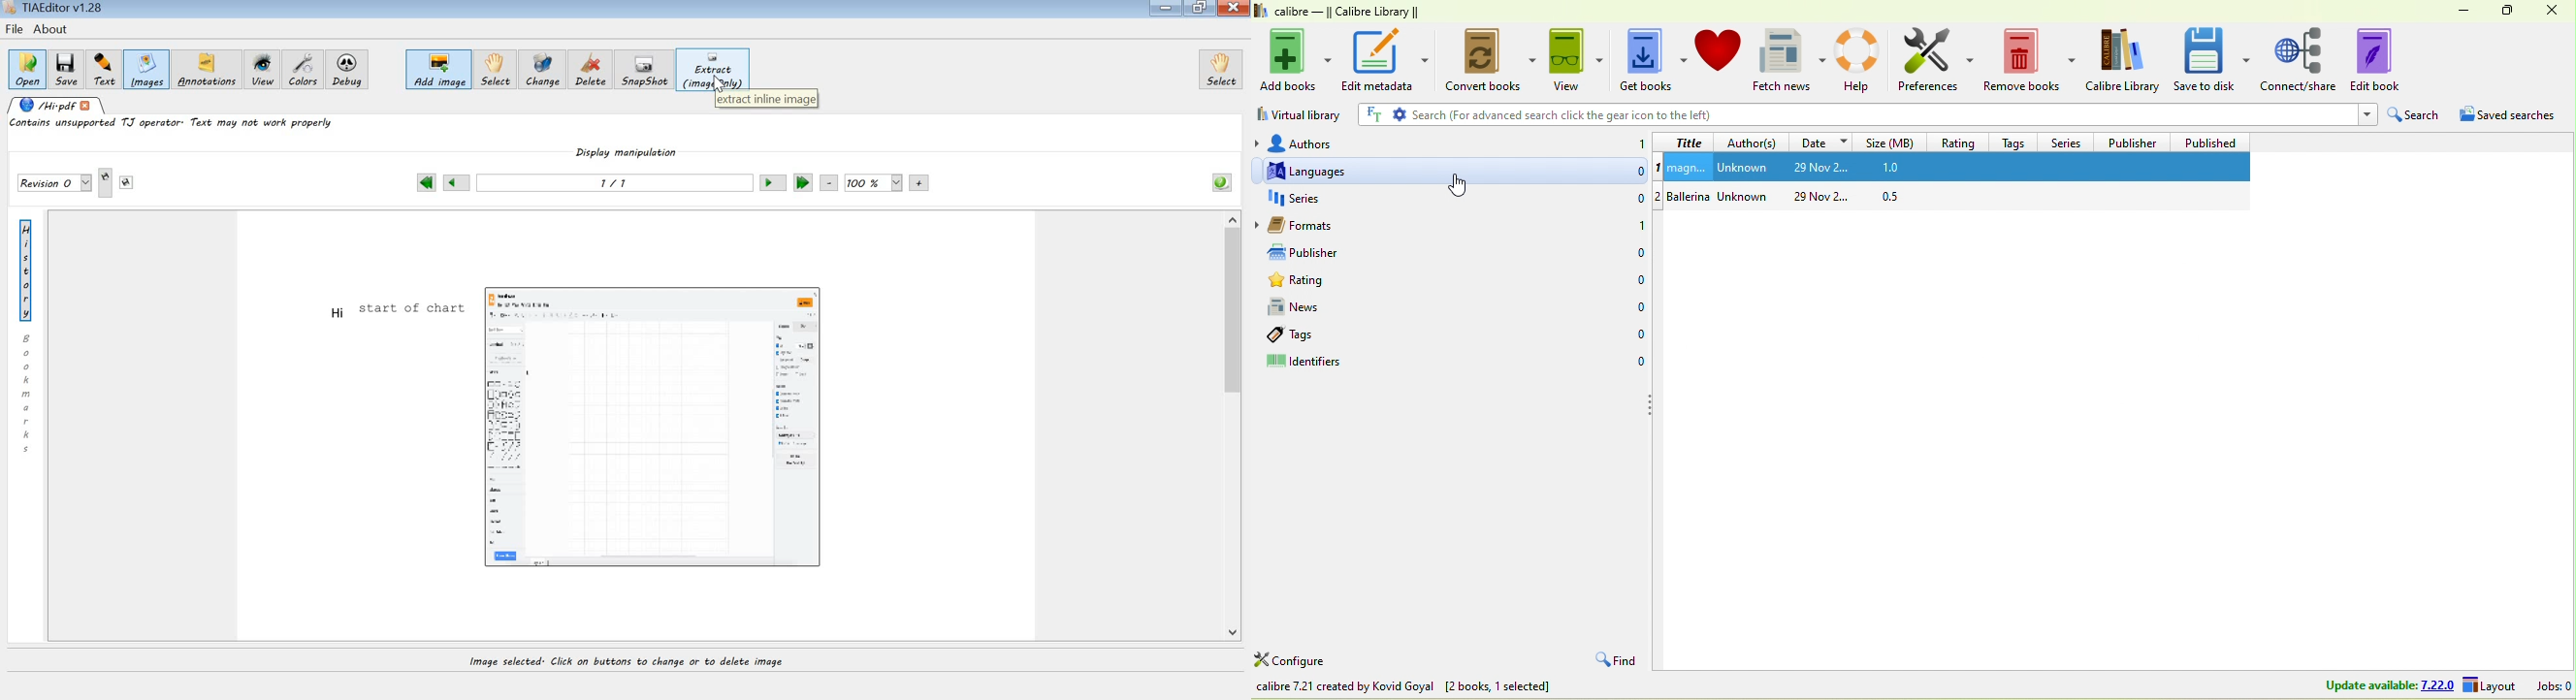  What do you see at coordinates (1747, 143) in the screenshot?
I see `author(s)` at bounding box center [1747, 143].